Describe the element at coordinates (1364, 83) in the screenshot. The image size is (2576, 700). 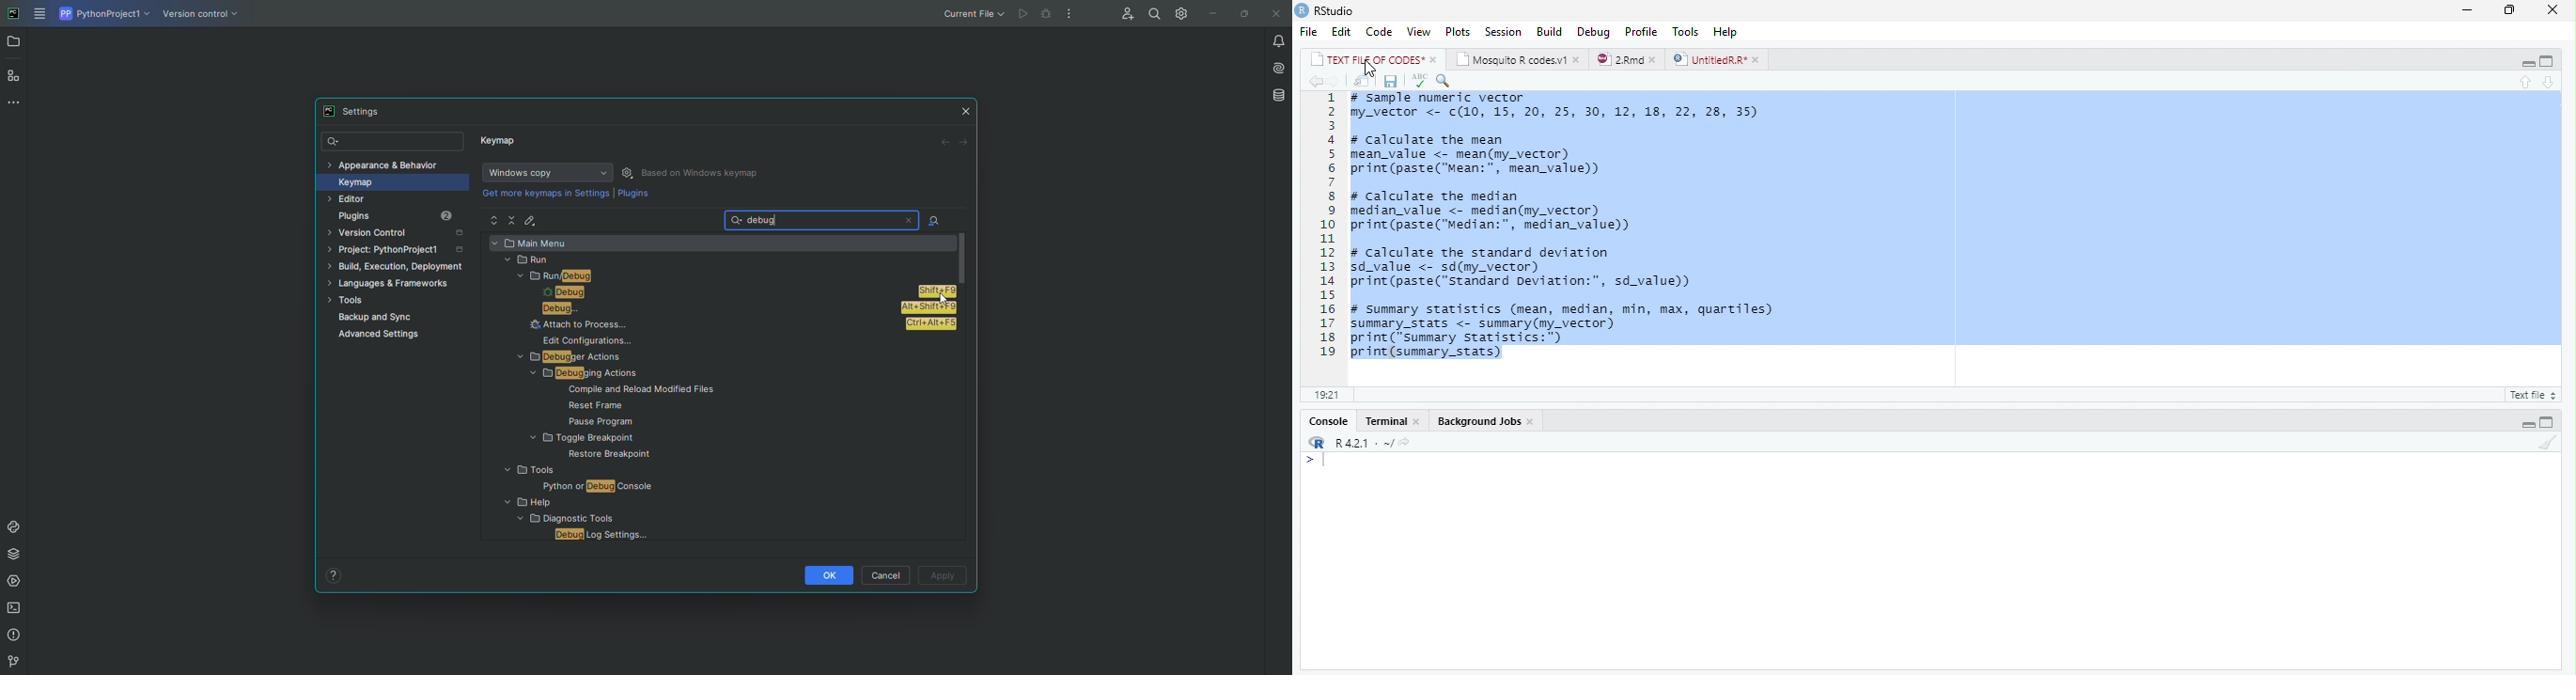
I see `show in new window` at that location.